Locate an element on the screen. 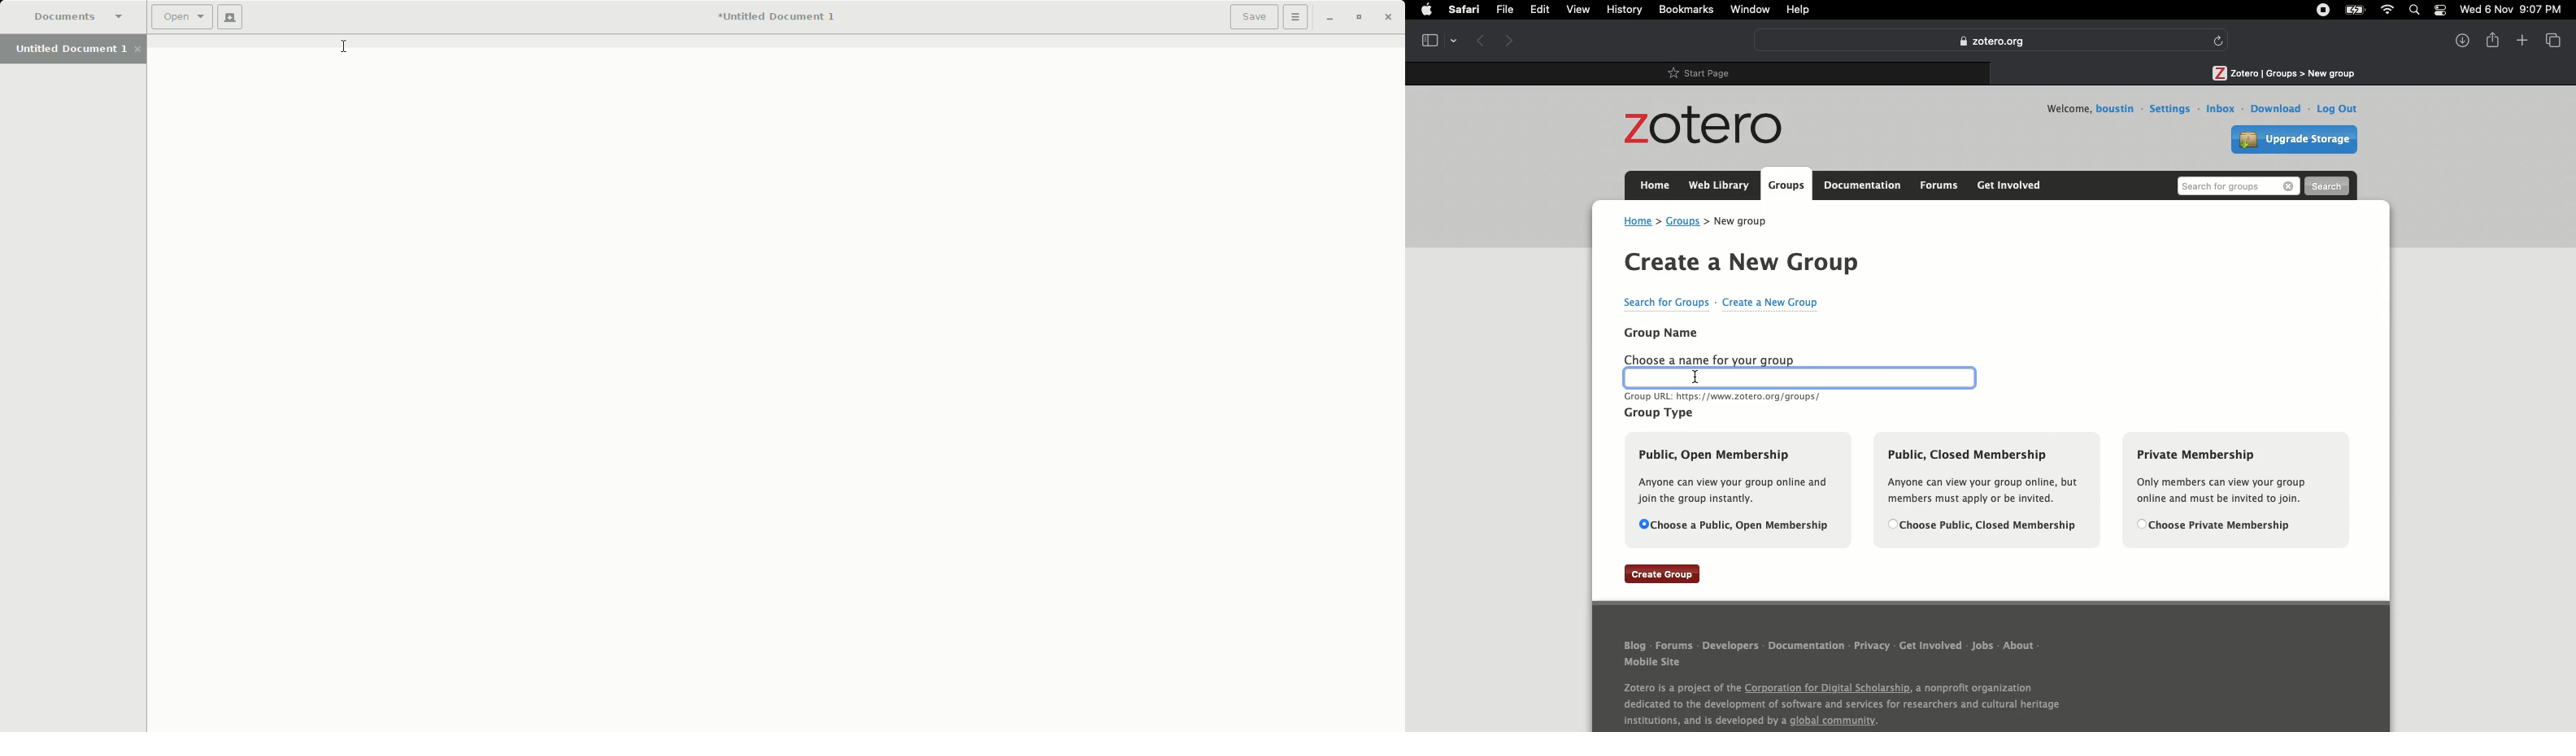  Groups is located at coordinates (1682, 221).